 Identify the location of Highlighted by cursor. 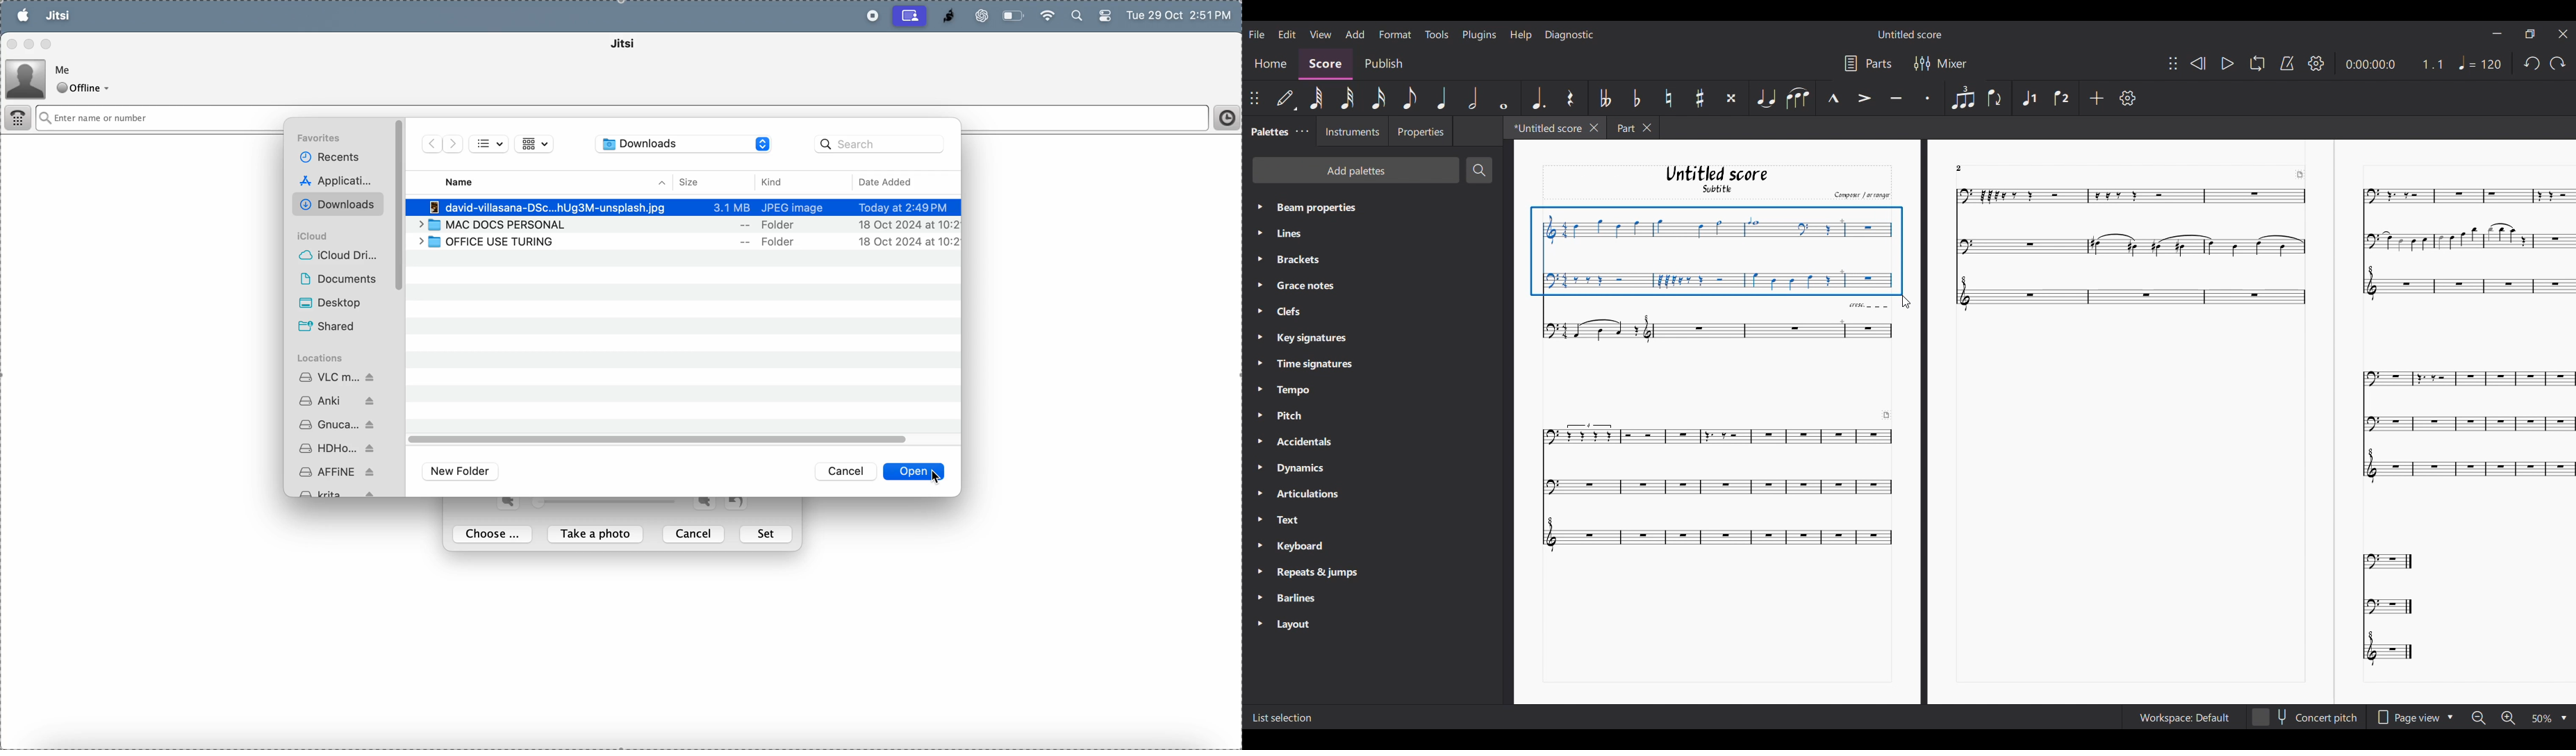
(1258, 259).